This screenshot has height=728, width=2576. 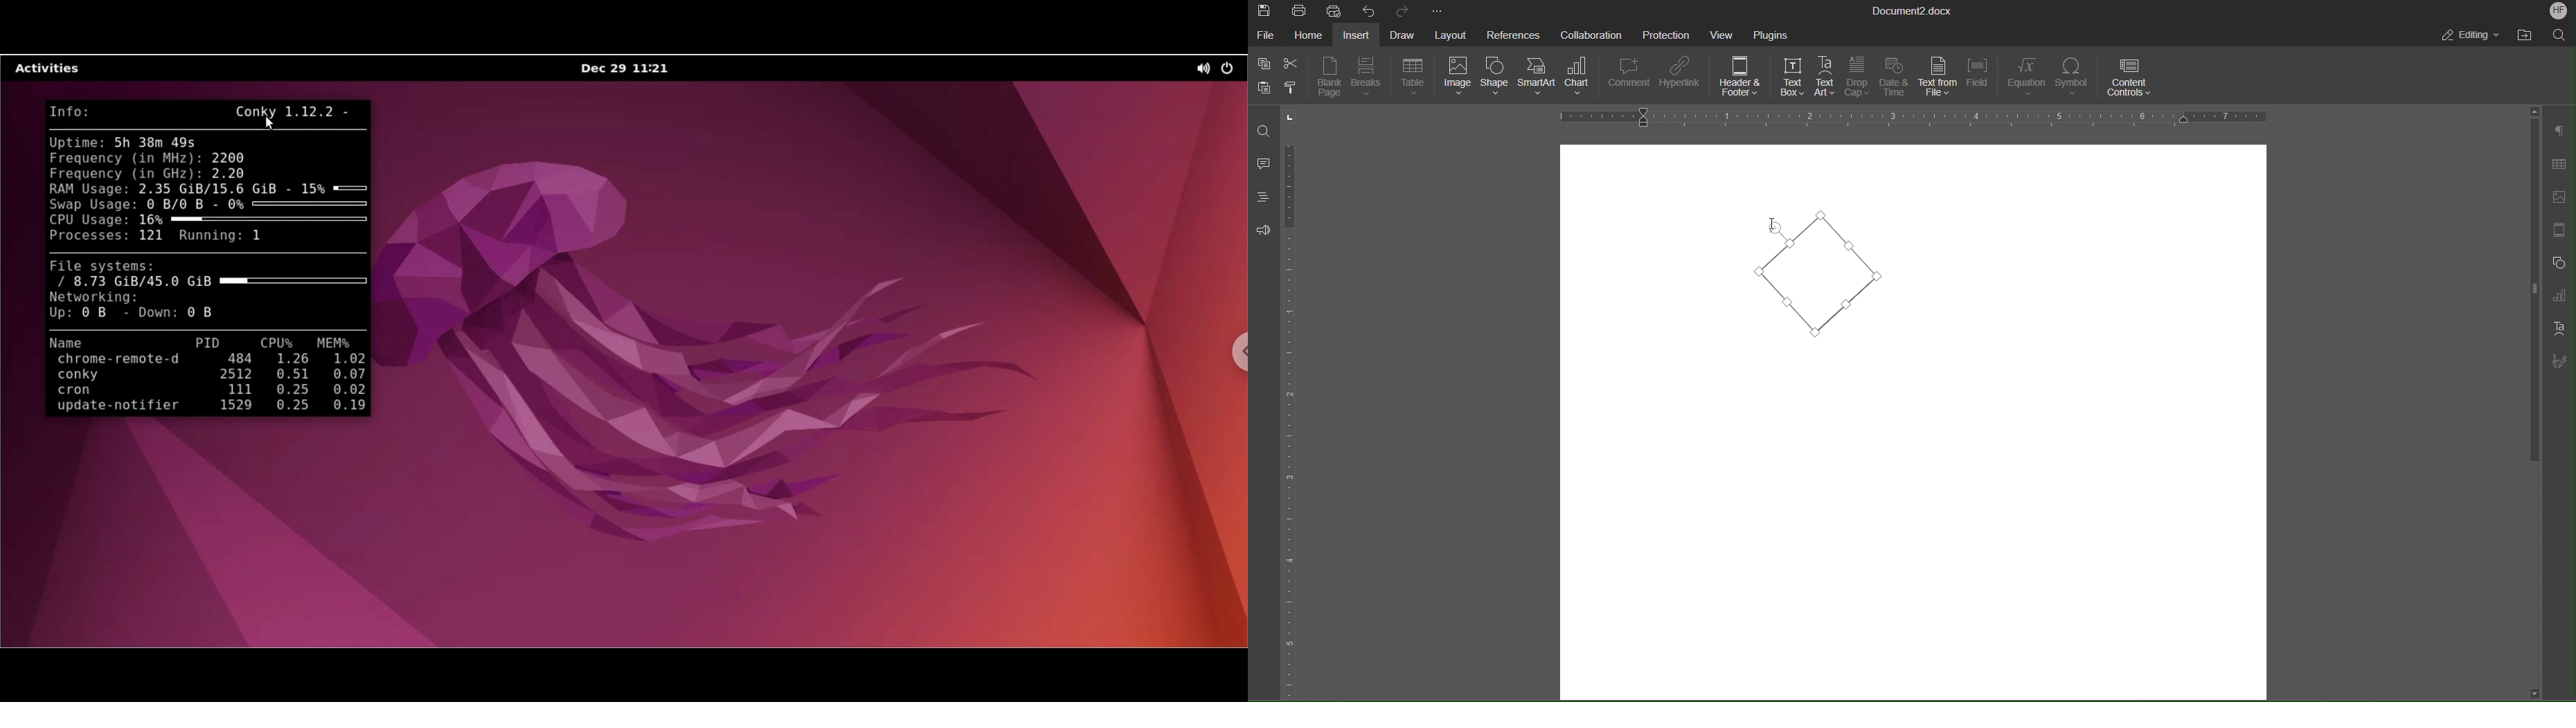 I want to click on Print, so click(x=1300, y=10).